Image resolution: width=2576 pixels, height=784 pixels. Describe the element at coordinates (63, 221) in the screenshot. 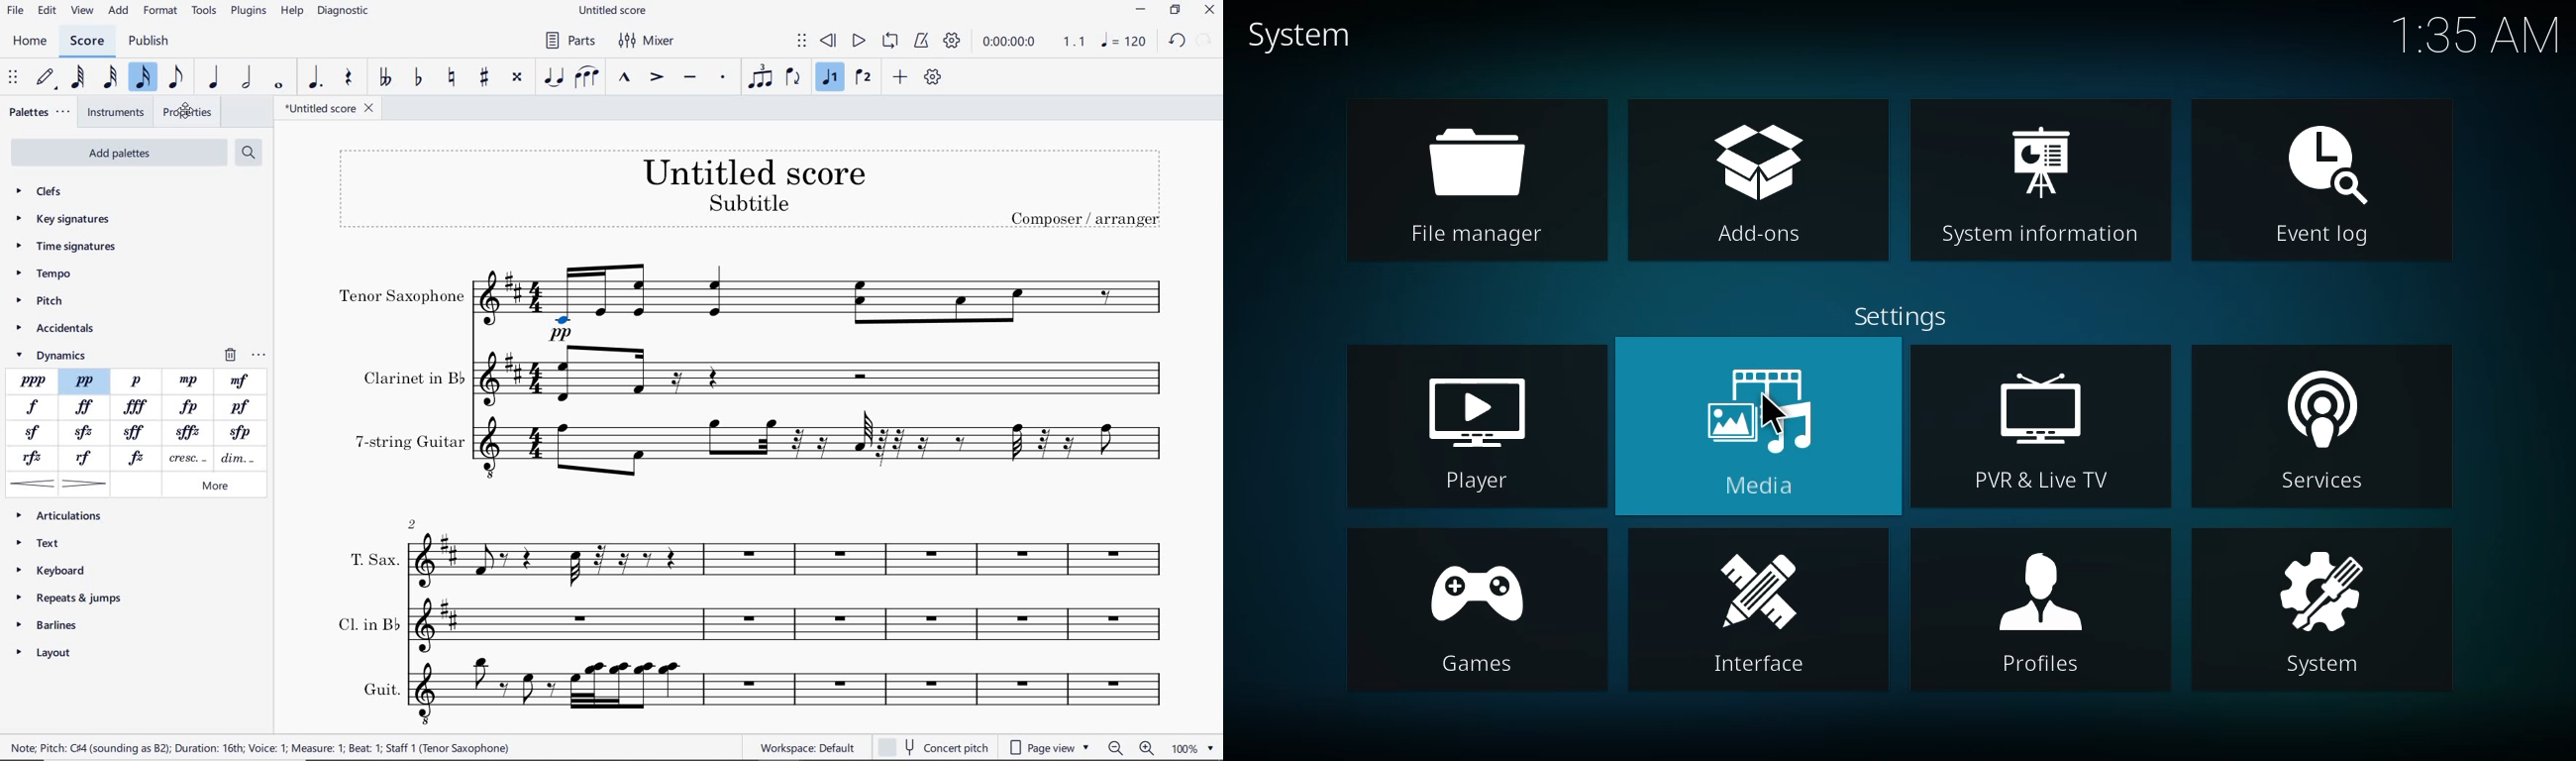

I see `key signatures` at that location.